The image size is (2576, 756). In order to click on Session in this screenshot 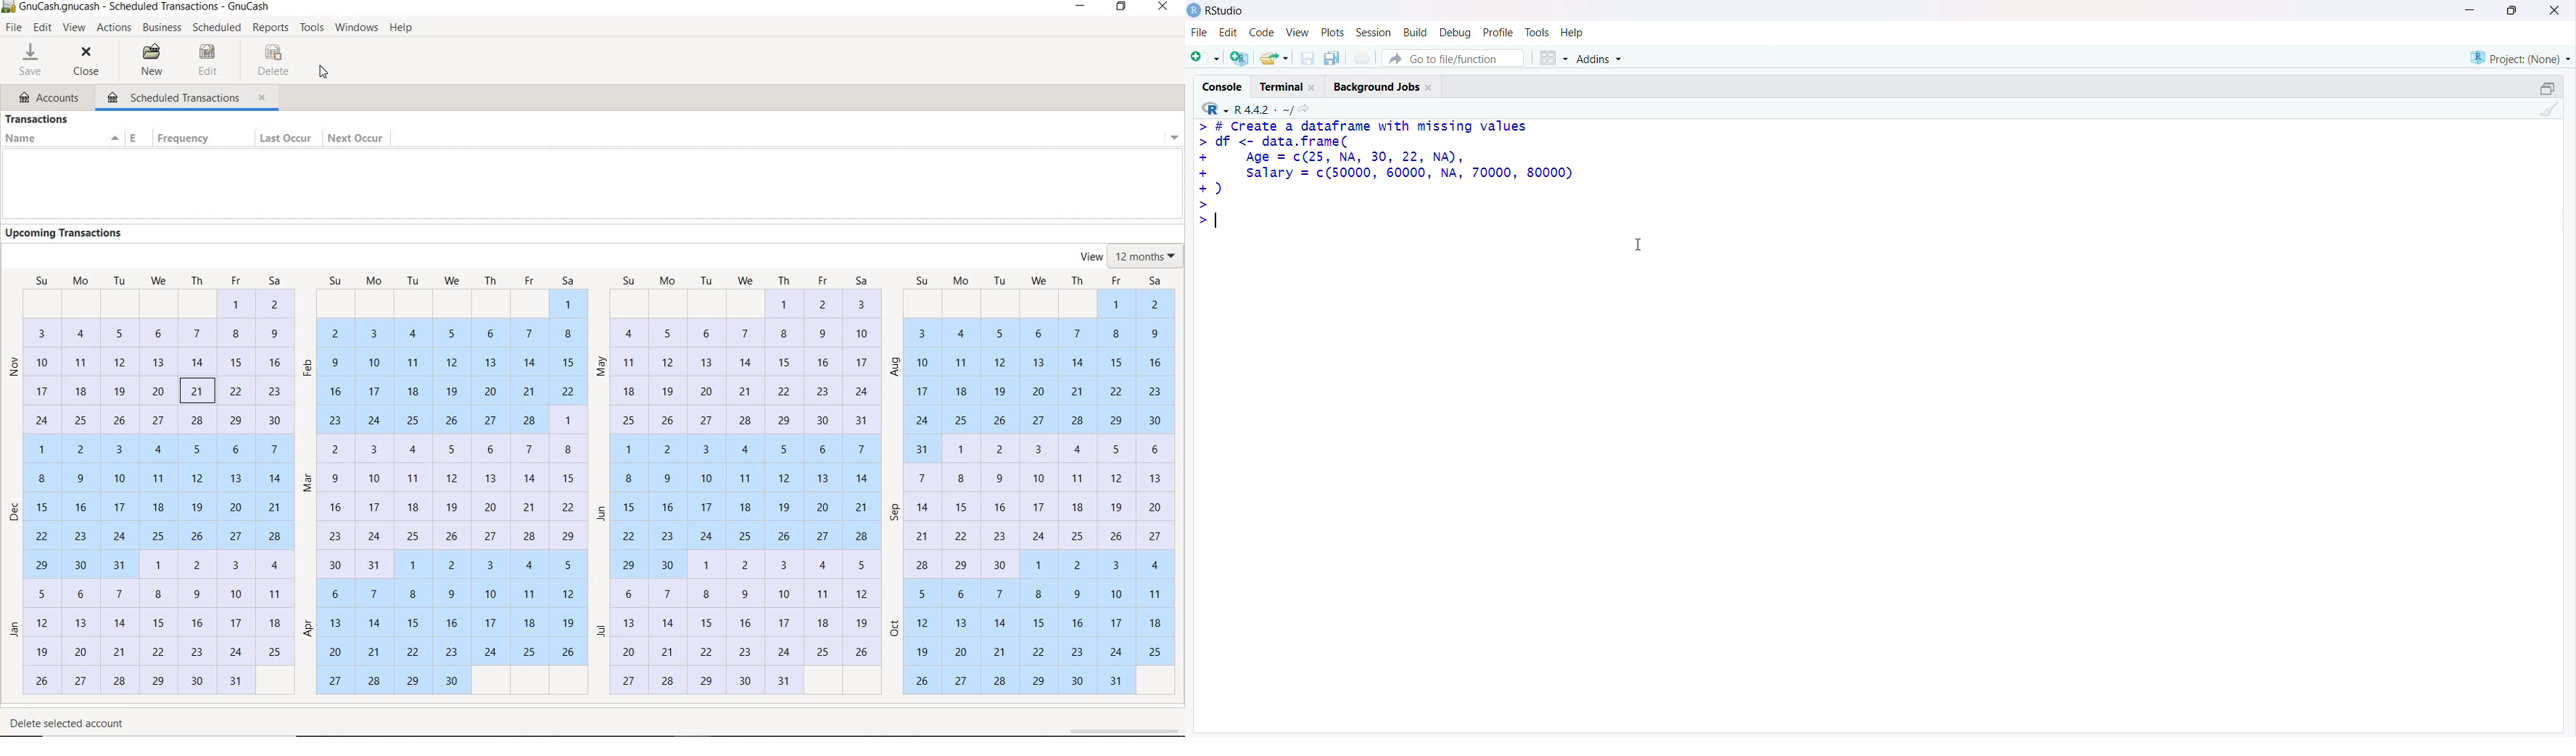, I will do `click(1372, 32)`.